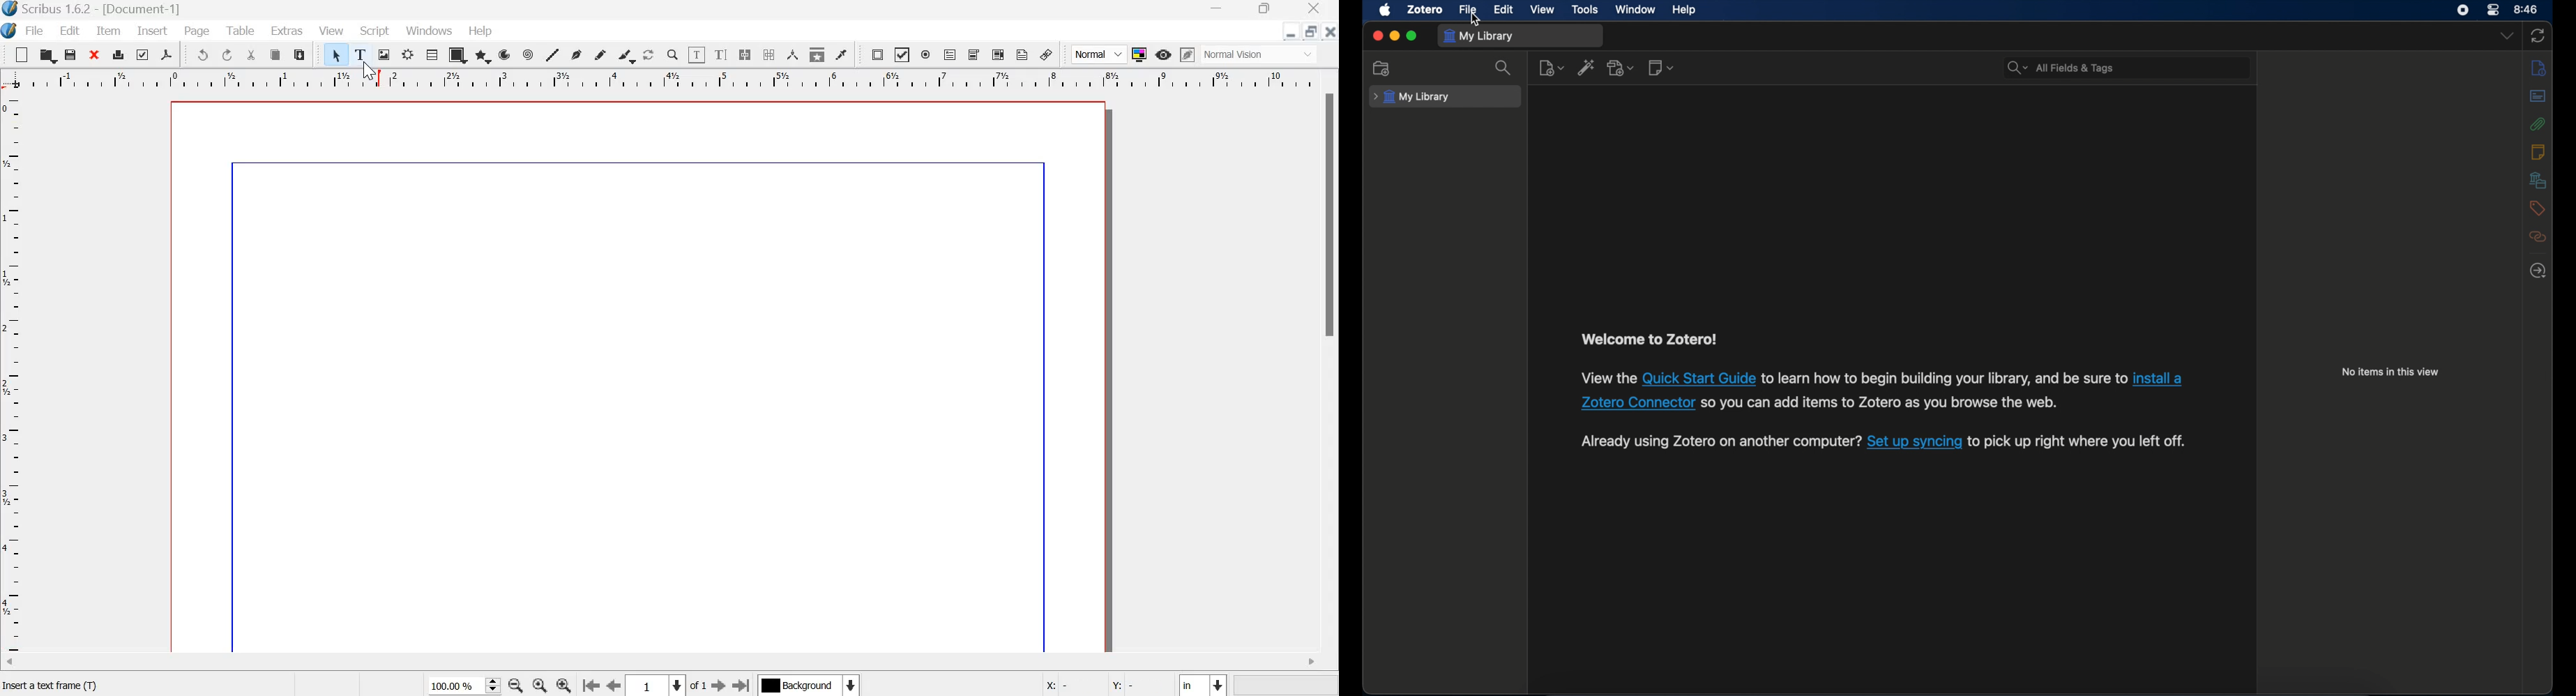 This screenshot has width=2576, height=700. I want to click on Freehand line, so click(600, 55).